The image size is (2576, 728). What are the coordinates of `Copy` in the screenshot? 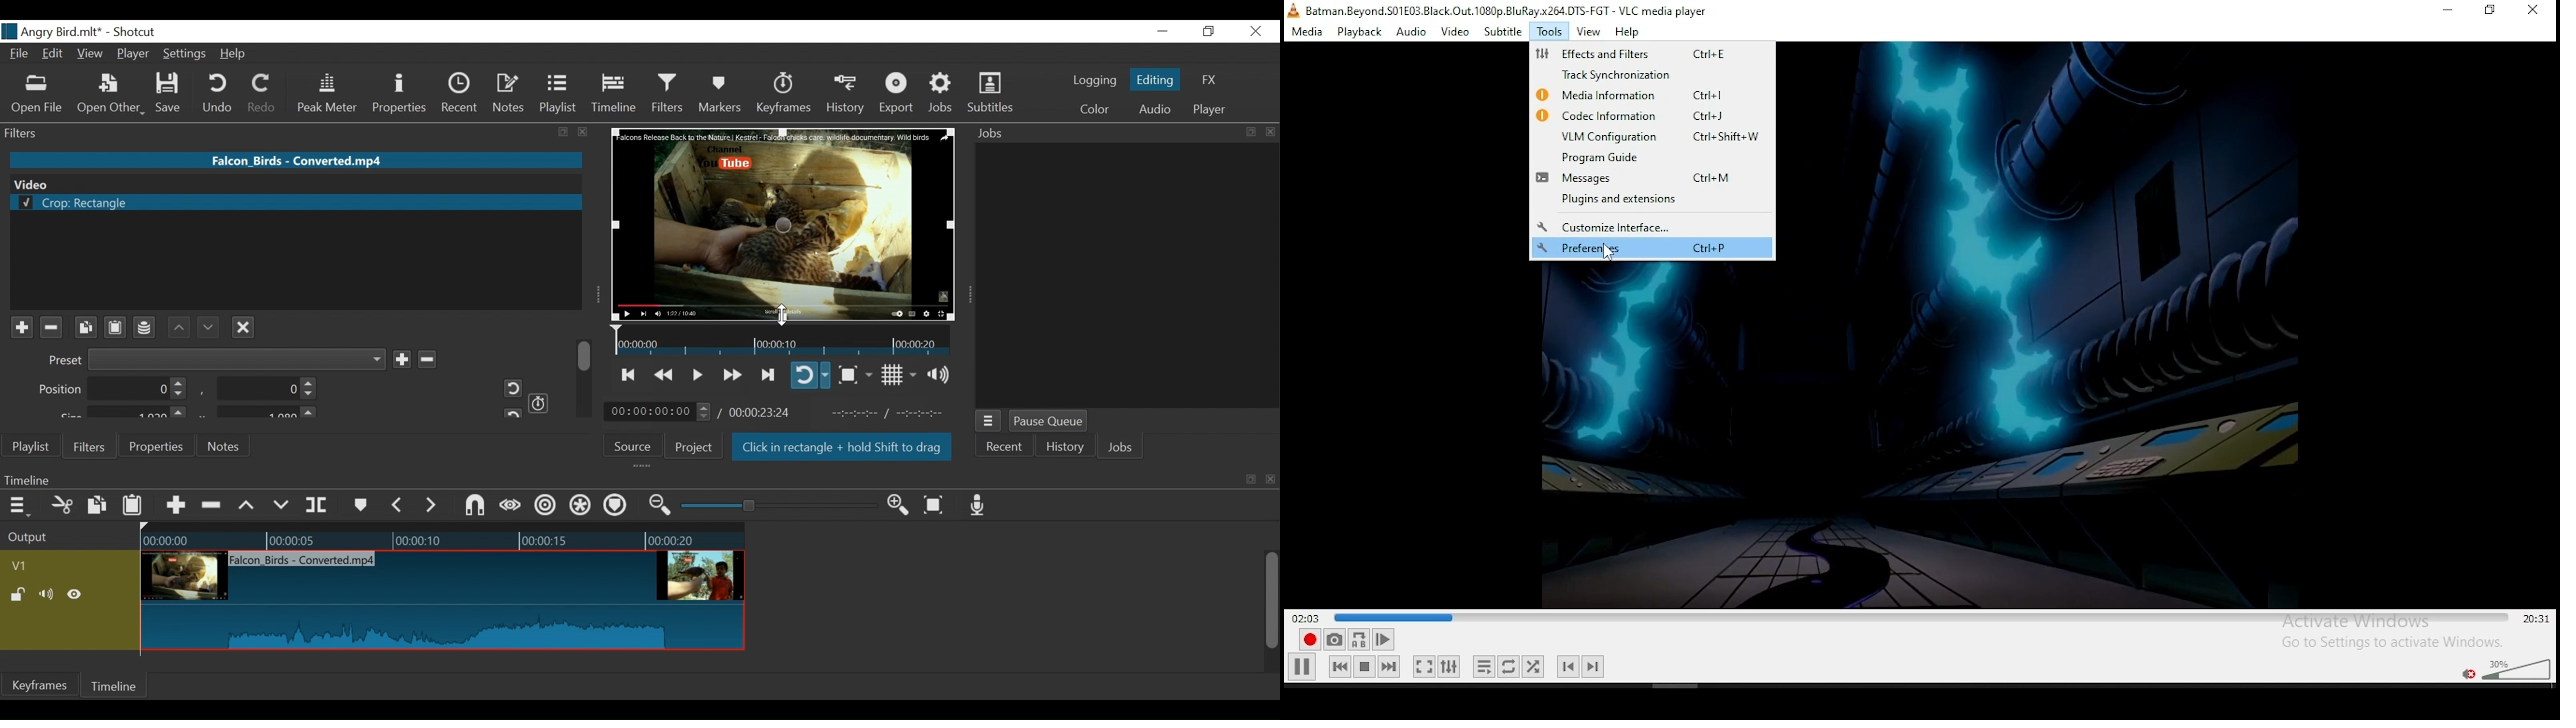 It's located at (85, 327).